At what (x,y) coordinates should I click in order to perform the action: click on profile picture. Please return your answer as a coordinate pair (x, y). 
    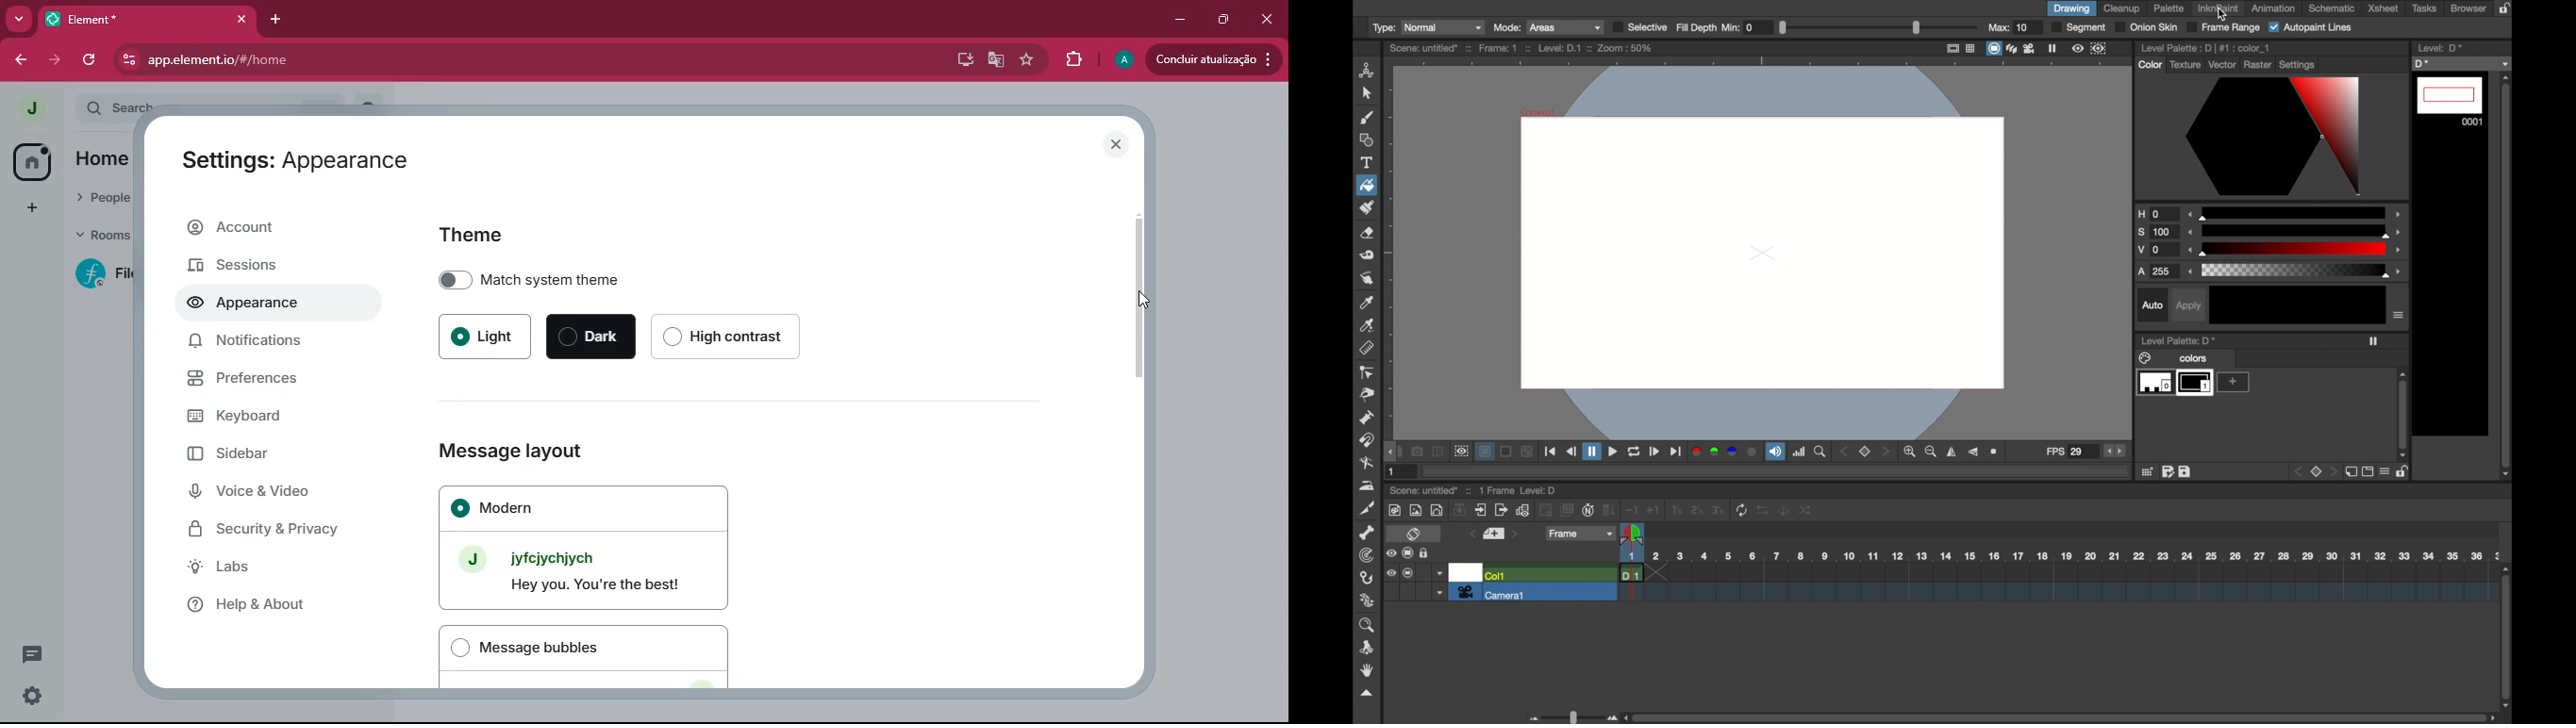
    Looking at the image, I should click on (26, 108).